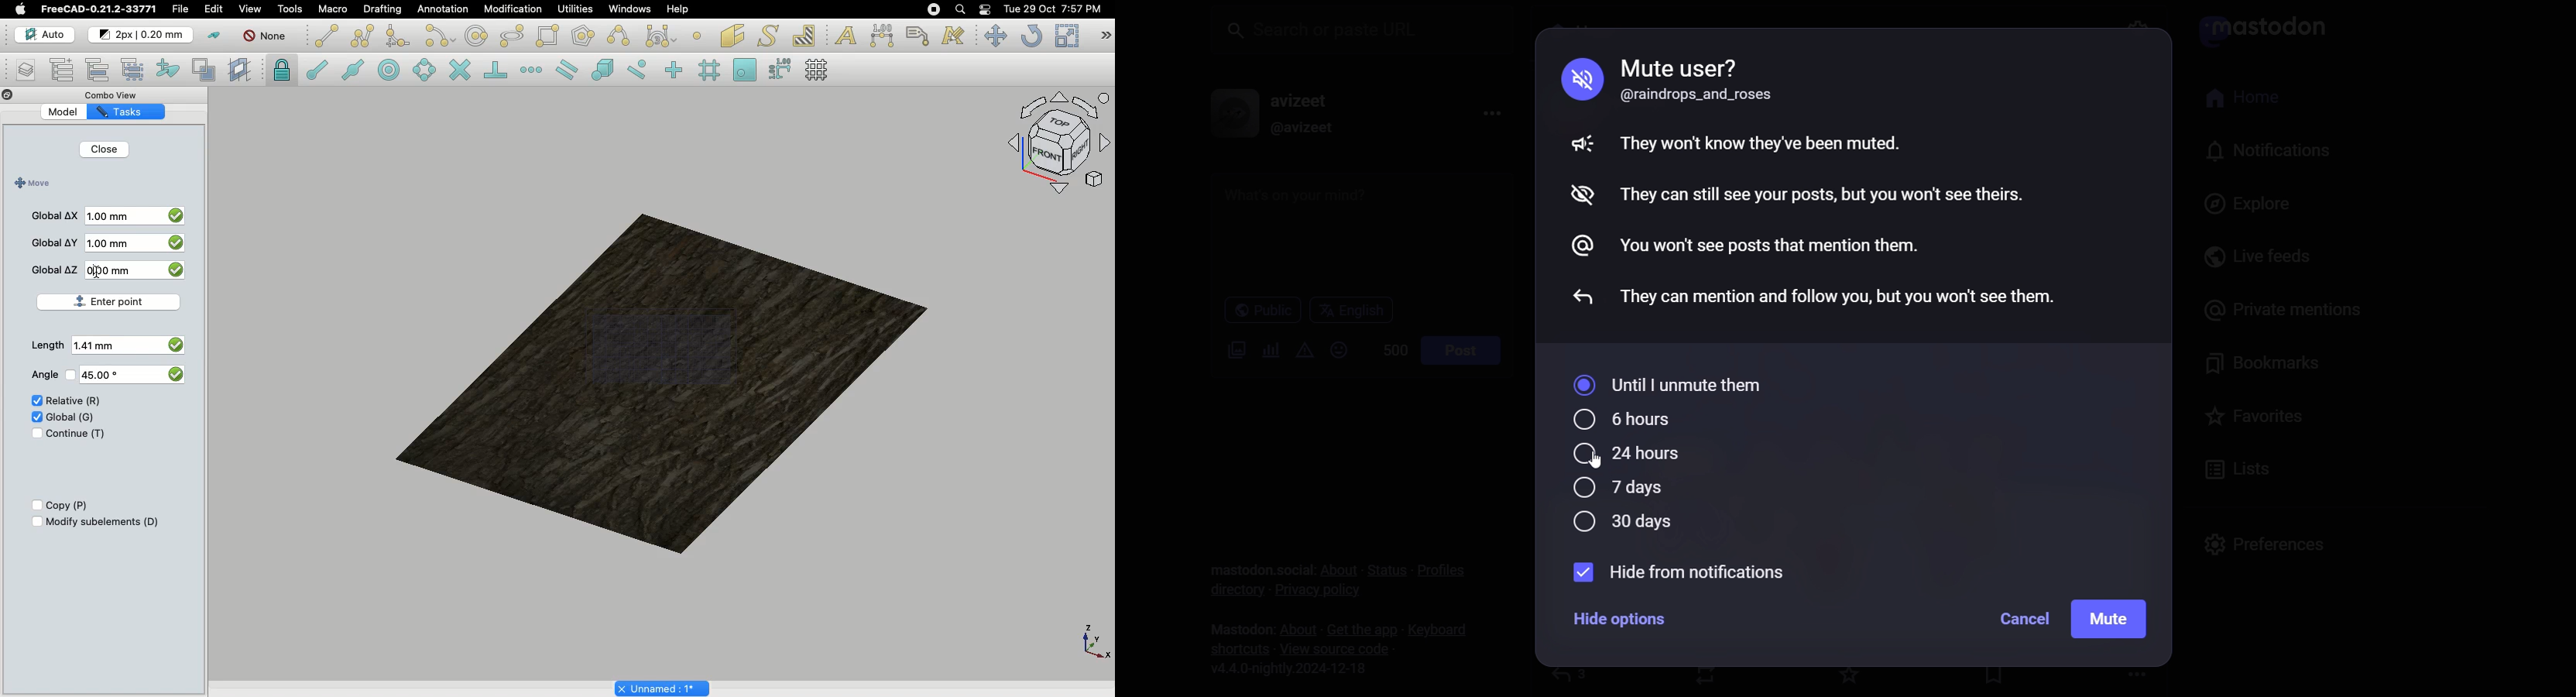 The width and height of the screenshot is (2576, 700). I want to click on Point, so click(697, 34).